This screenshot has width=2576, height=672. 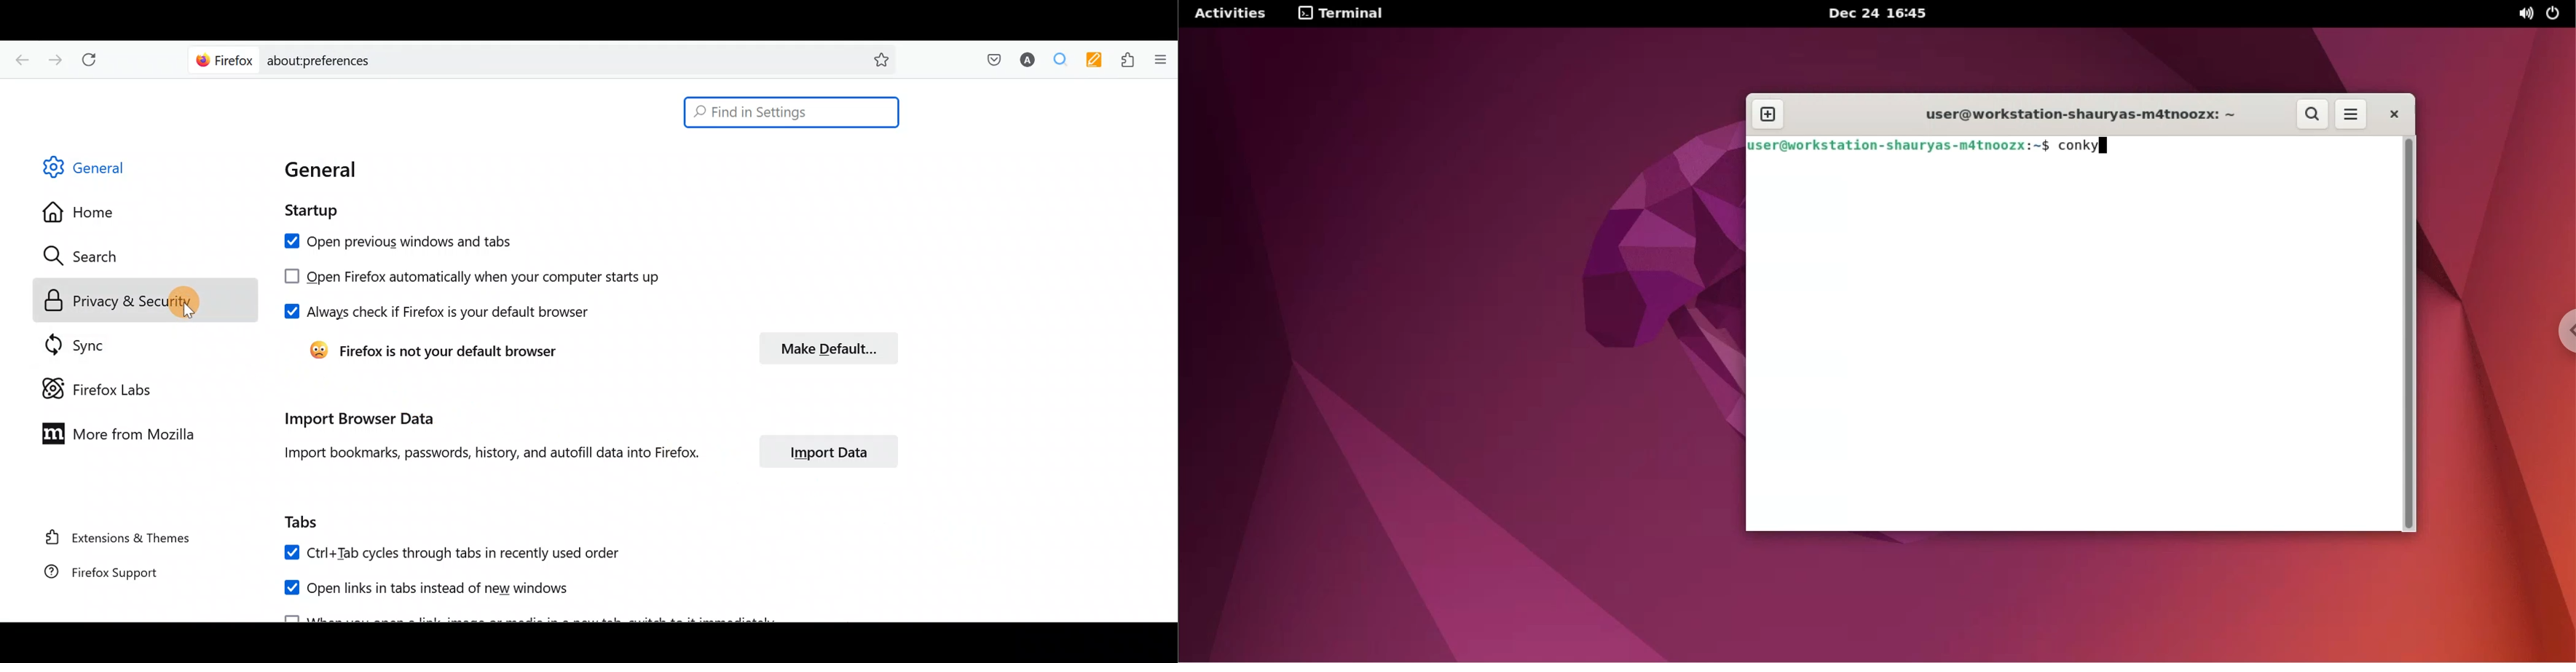 I want to click on Open Firefox automatically when your computer starts up, so click(x=492, y=278).